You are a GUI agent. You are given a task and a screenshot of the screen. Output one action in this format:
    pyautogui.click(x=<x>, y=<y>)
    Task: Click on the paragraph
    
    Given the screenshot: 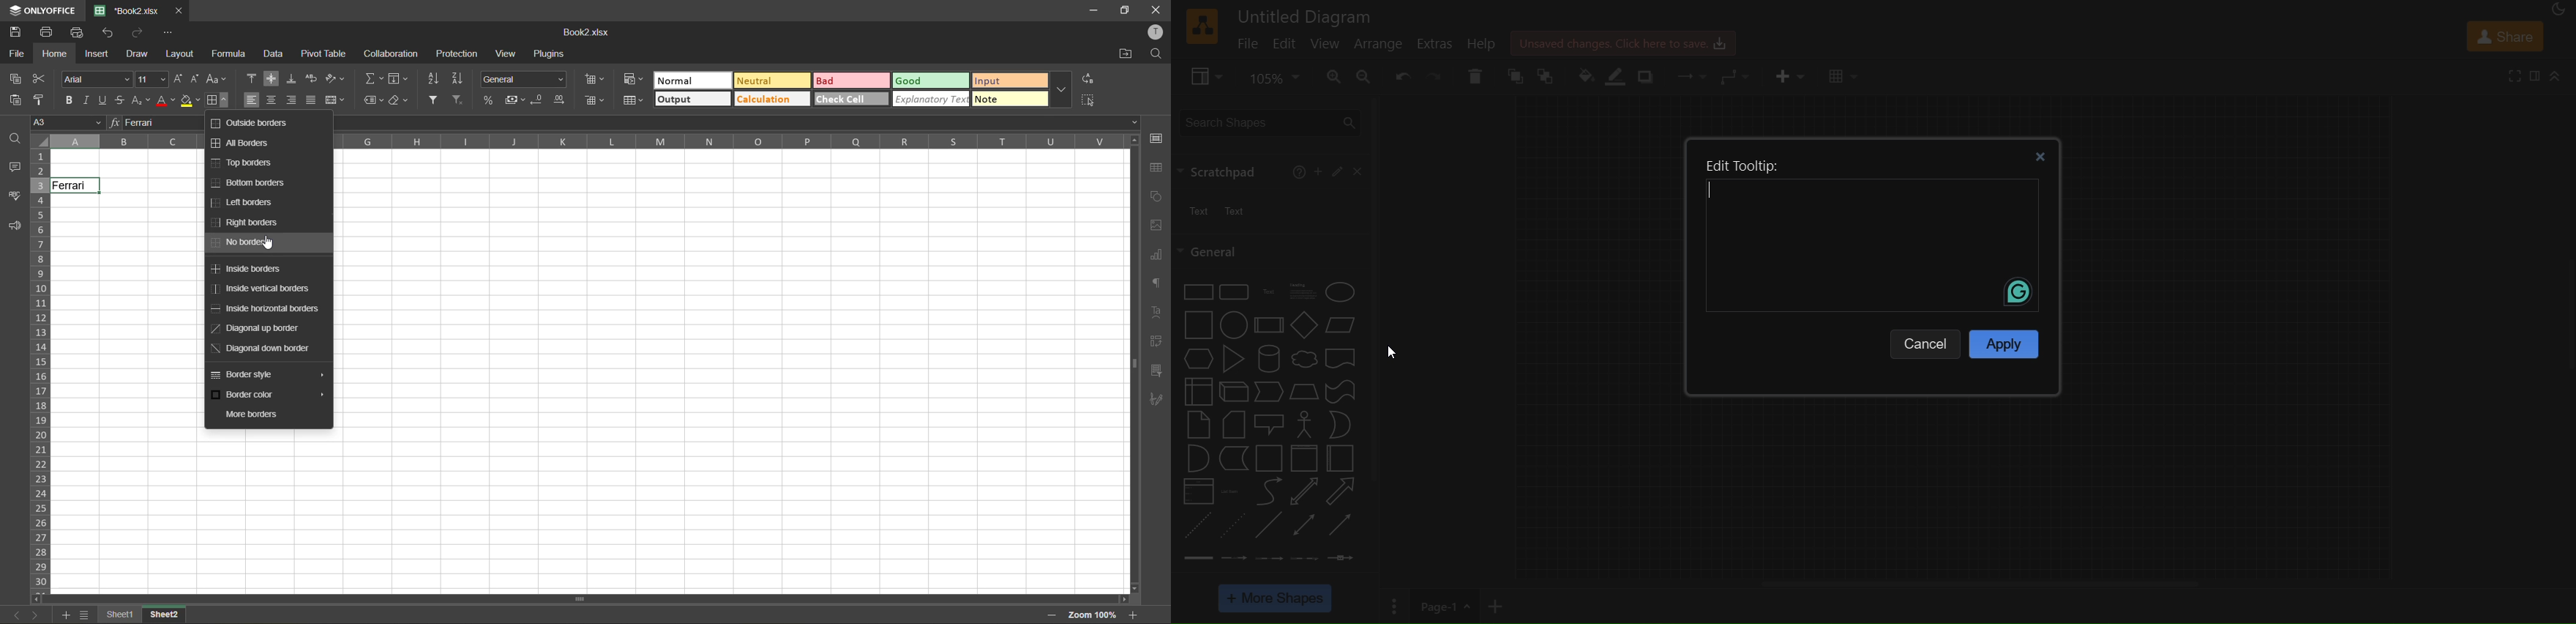 What is the action you would take?
    pyautogui.click(x=1157, y=285)
    